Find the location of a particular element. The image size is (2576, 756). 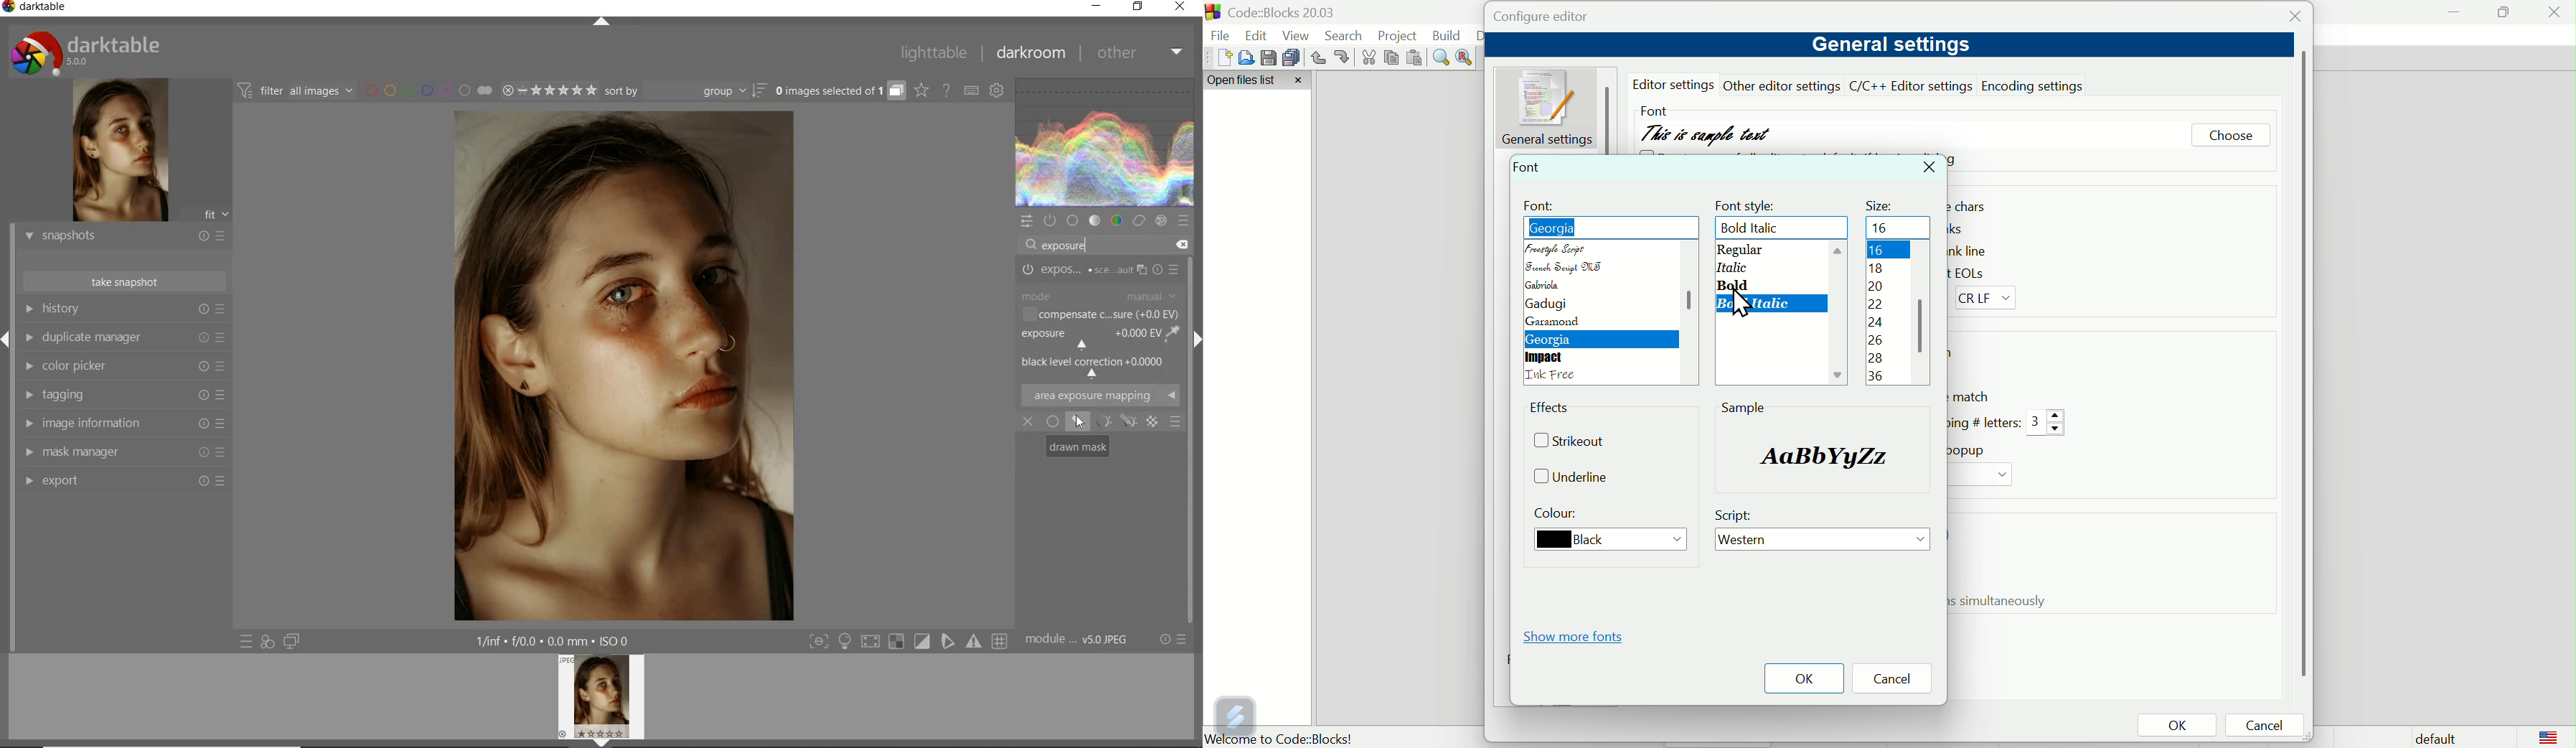

16 is located at coordinates (1885, 227).